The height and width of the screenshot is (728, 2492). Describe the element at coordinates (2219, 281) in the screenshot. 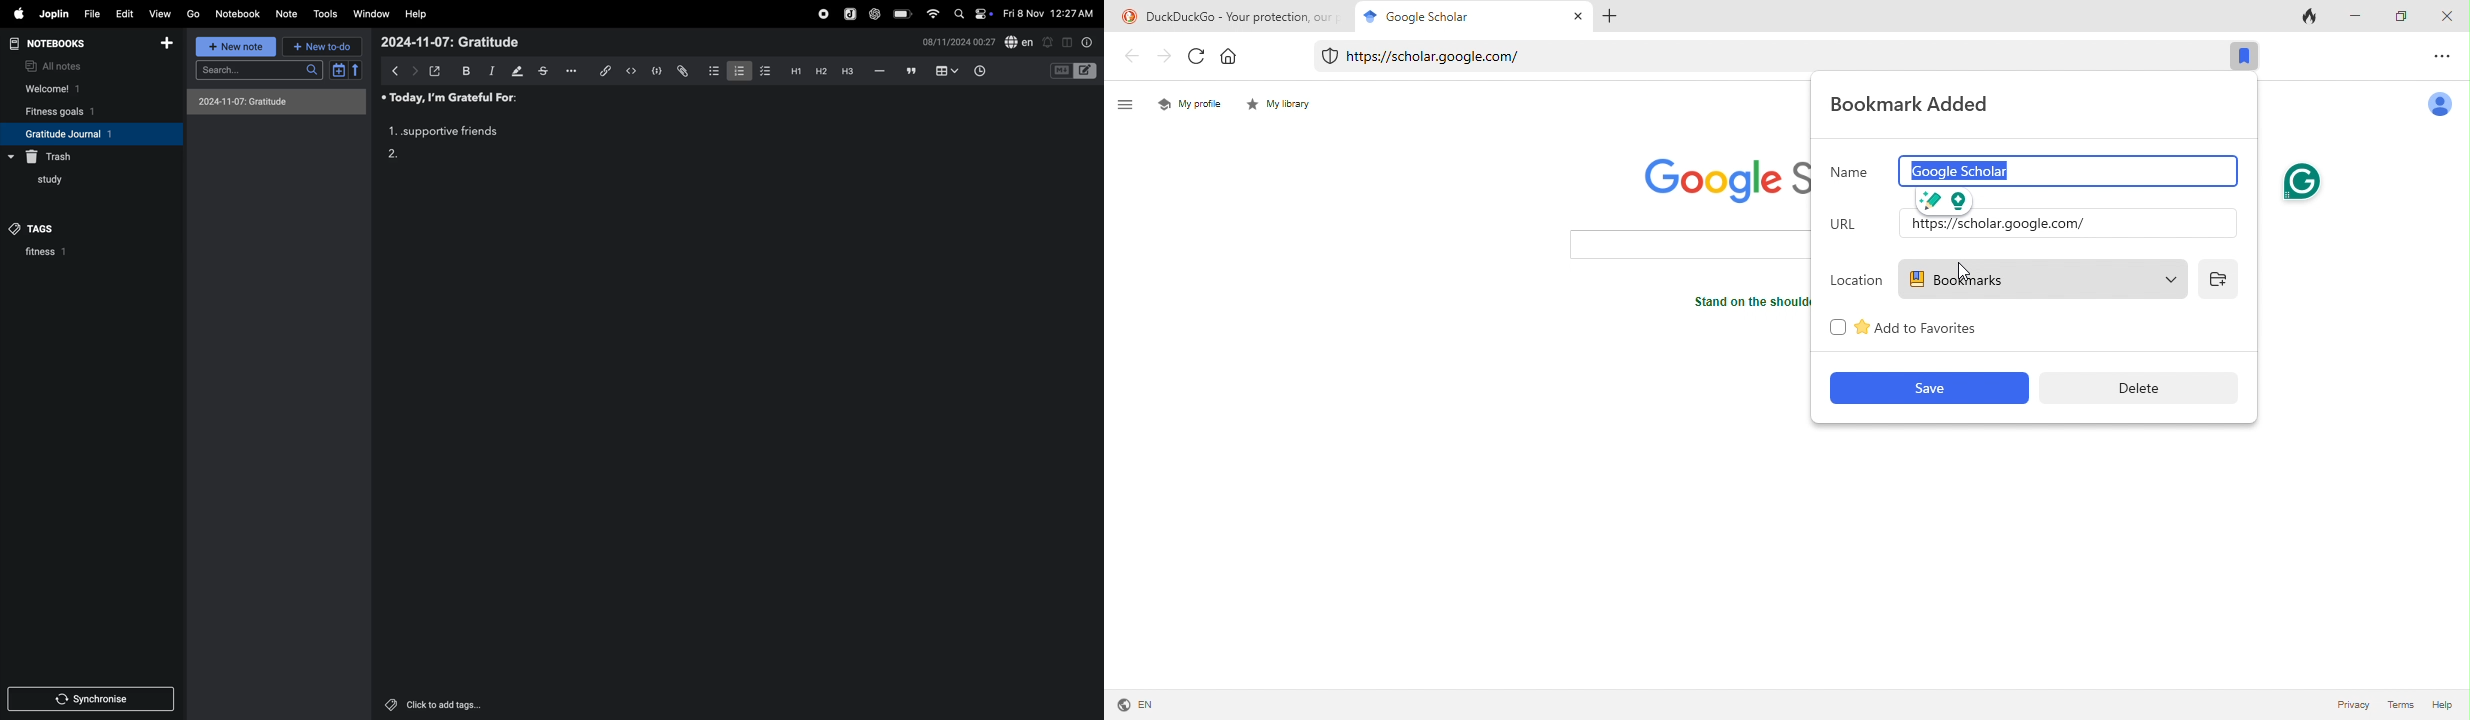

I see `add folder` at that location.